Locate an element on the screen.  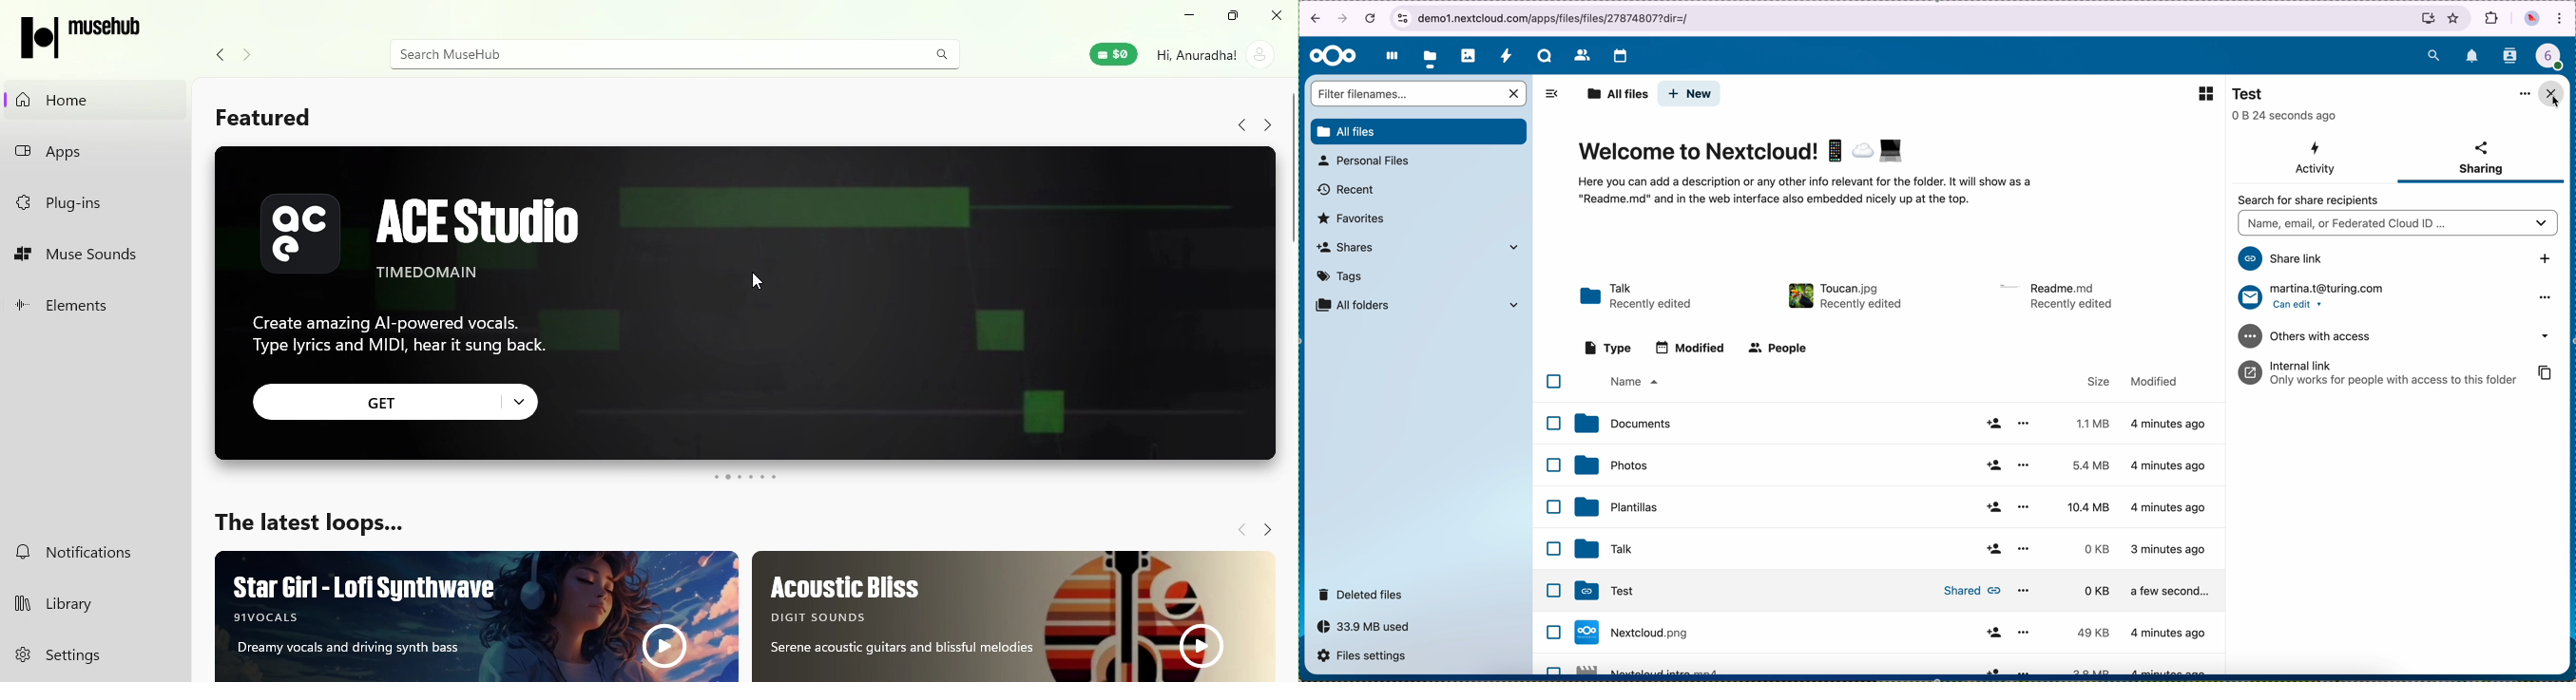
notifications is located at coordinates (93, 553).